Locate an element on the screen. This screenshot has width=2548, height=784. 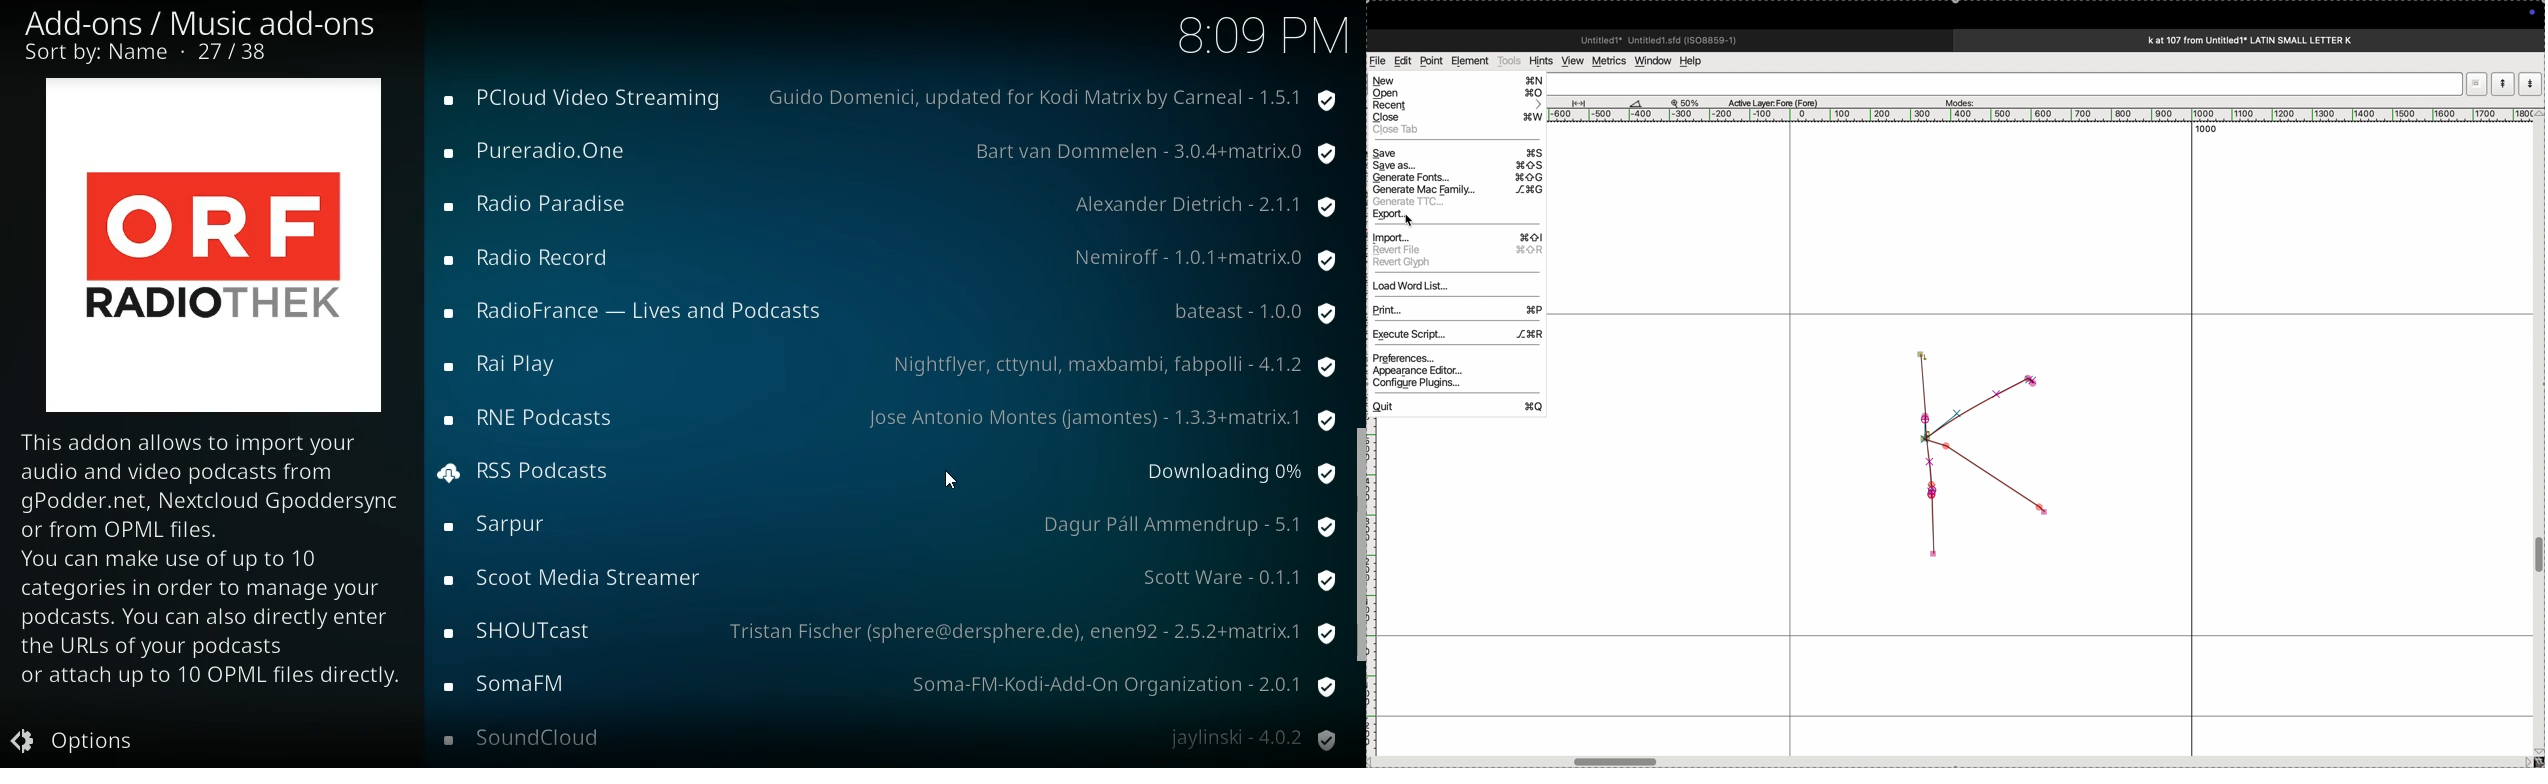
SHOUTcast is located at coordinates (519, 631).